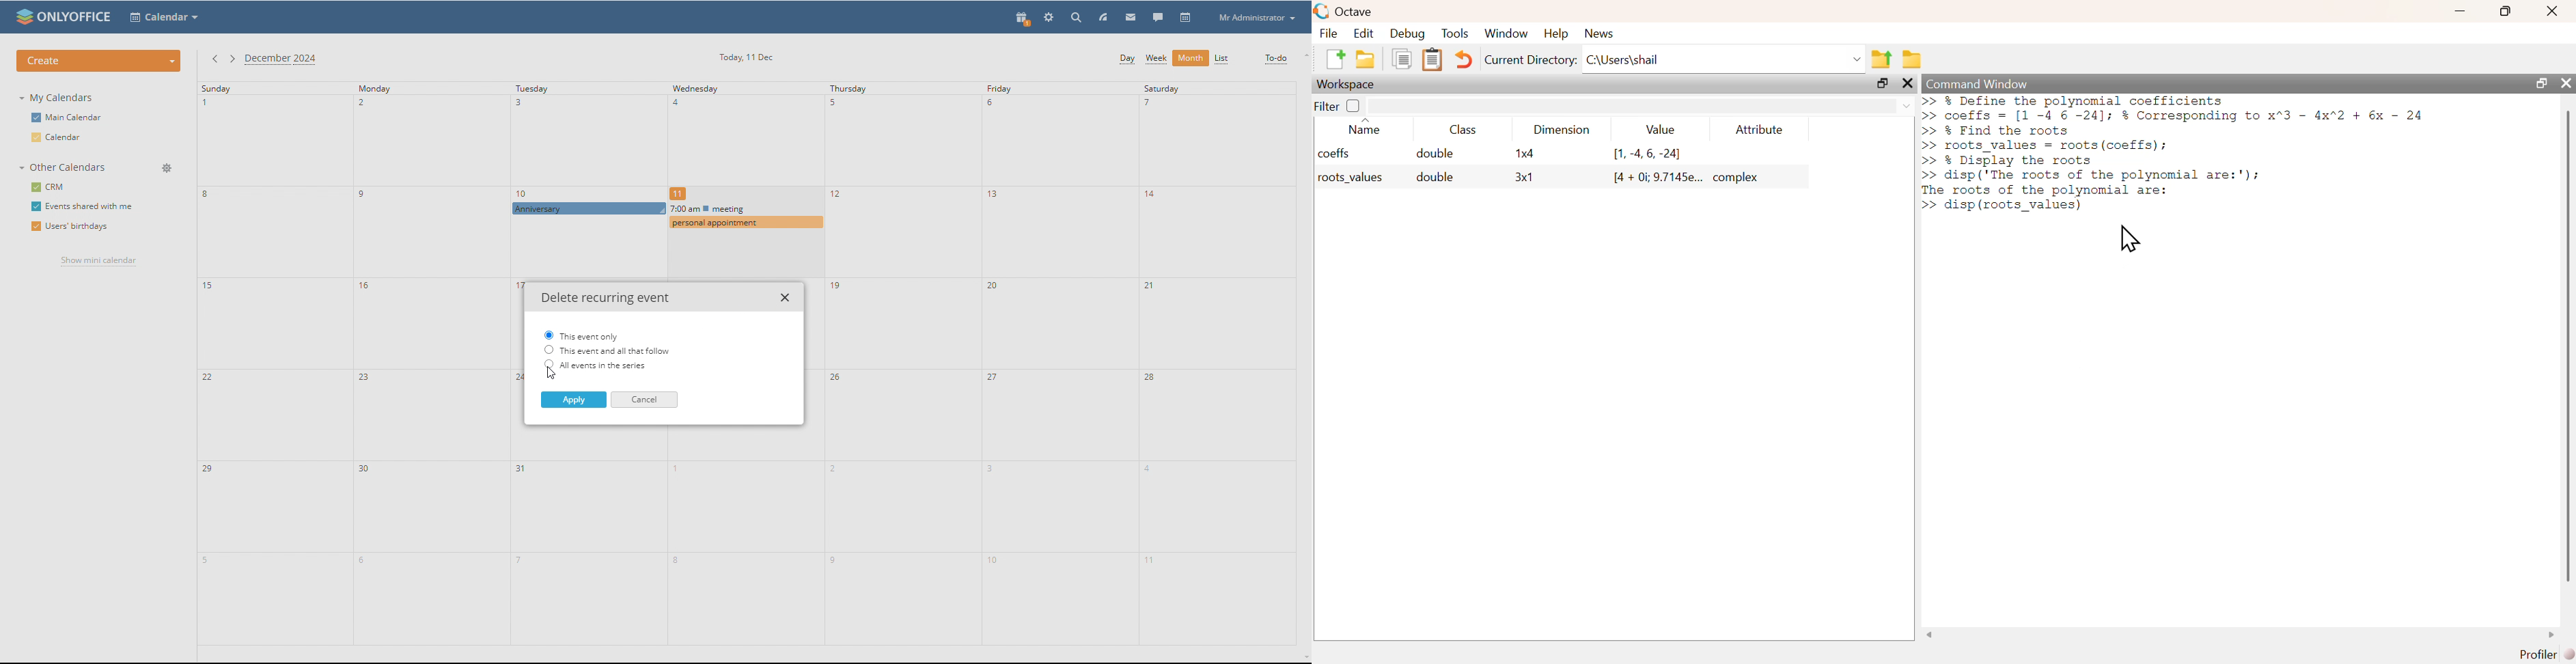  I want to click on coeffs, so click(1335, 153).